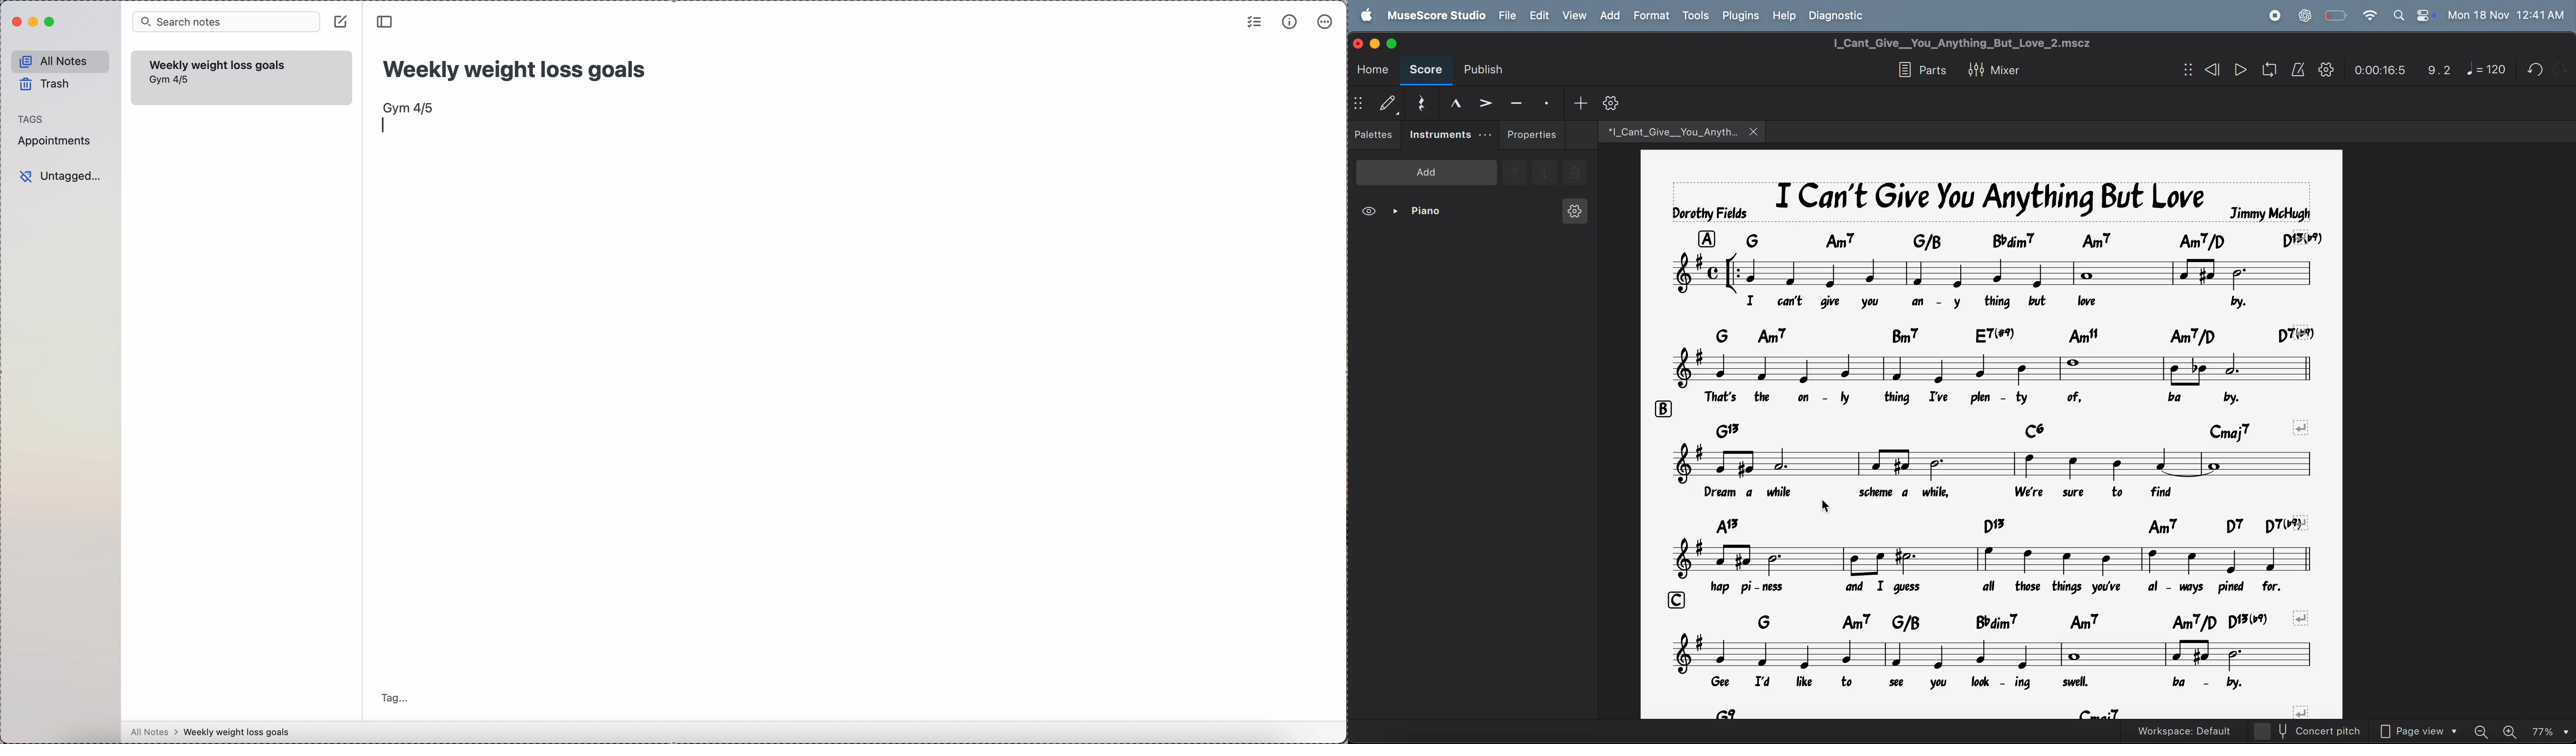 The image size is (2576, 756). What do you see at coordinates (341, 21) in the screenshot?
I see `create note` at bounding box center [341, 21].